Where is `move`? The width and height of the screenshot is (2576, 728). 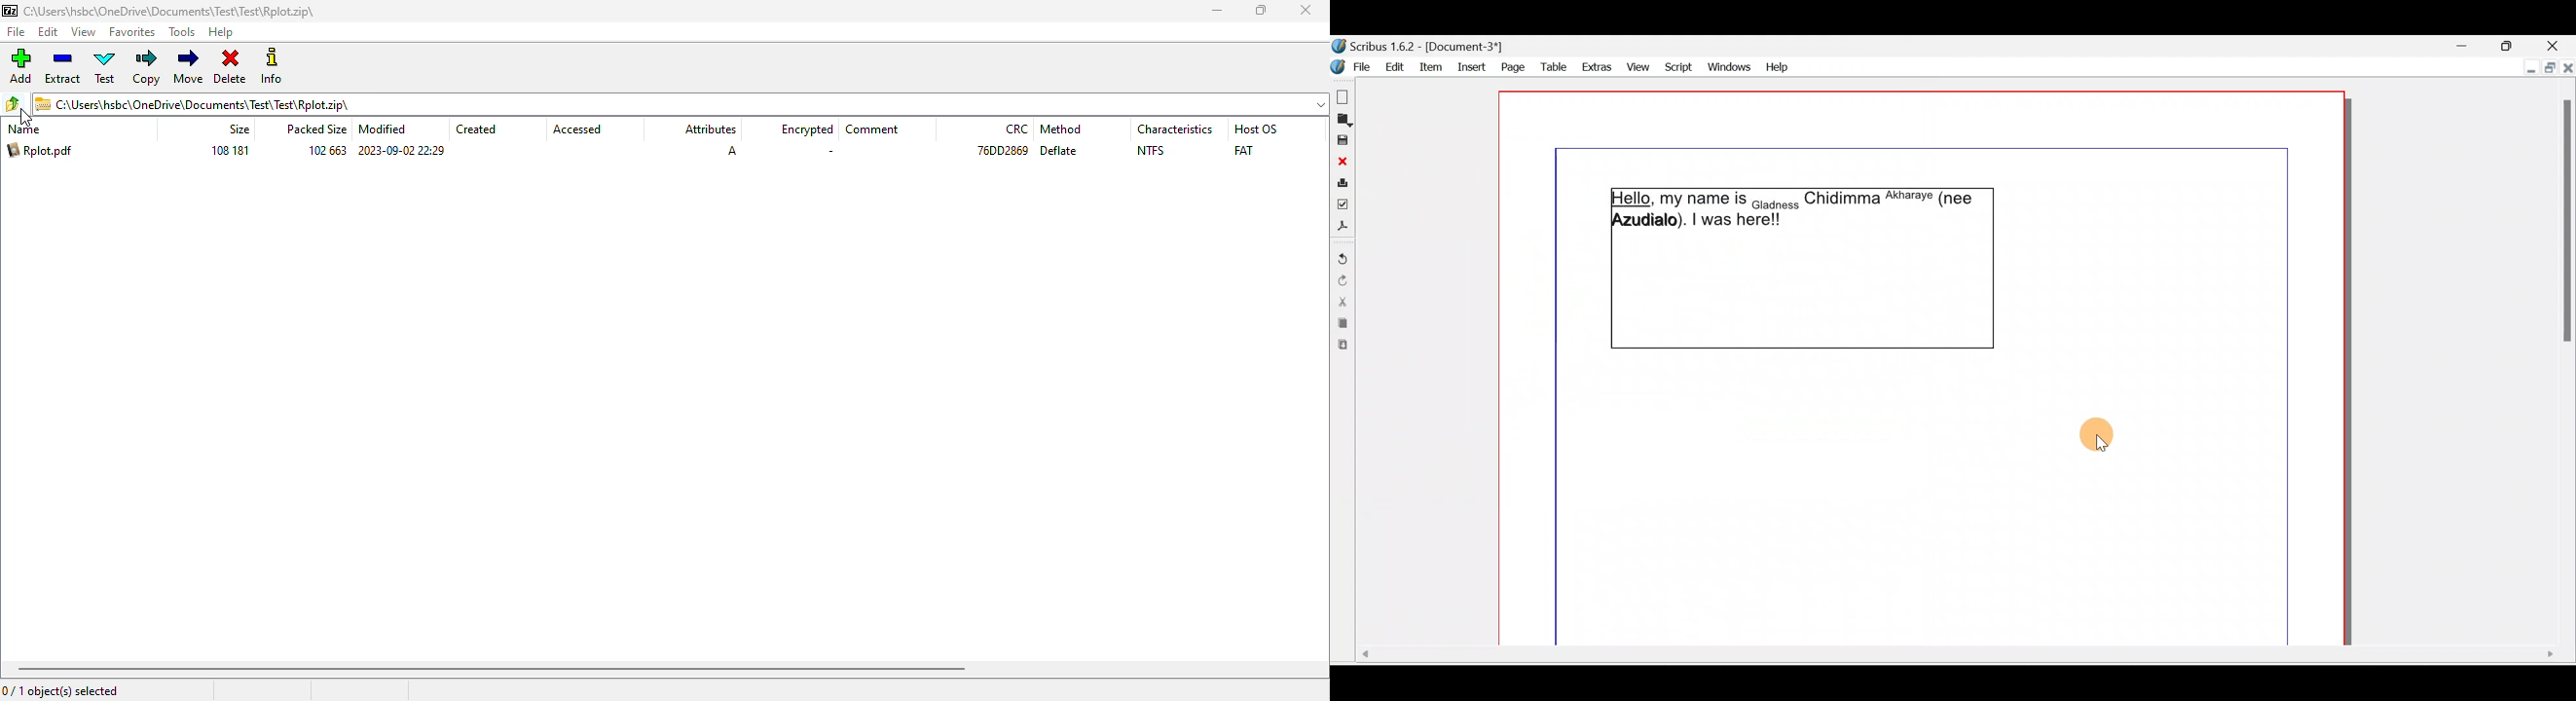 move is located at coordinates (189, 67).